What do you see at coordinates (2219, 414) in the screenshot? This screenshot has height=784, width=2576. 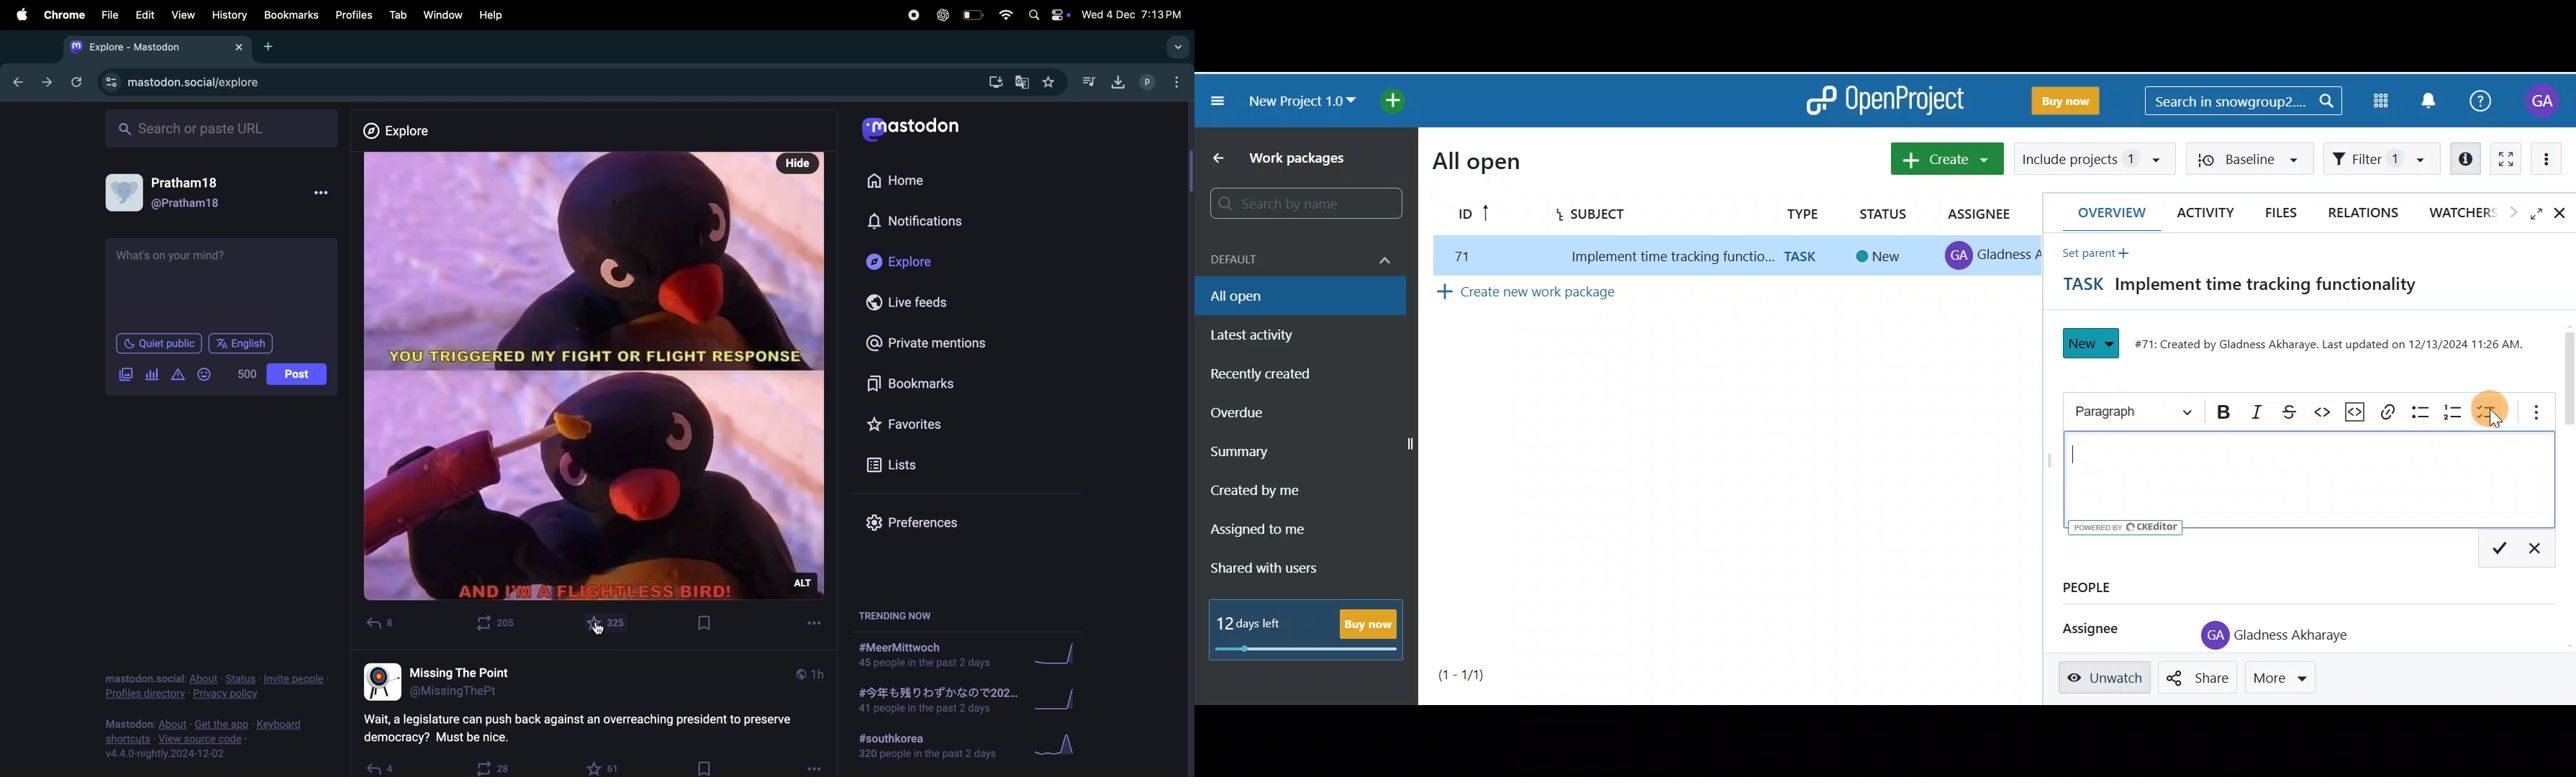 I see `Bold` at bounding box center [2219, 414].